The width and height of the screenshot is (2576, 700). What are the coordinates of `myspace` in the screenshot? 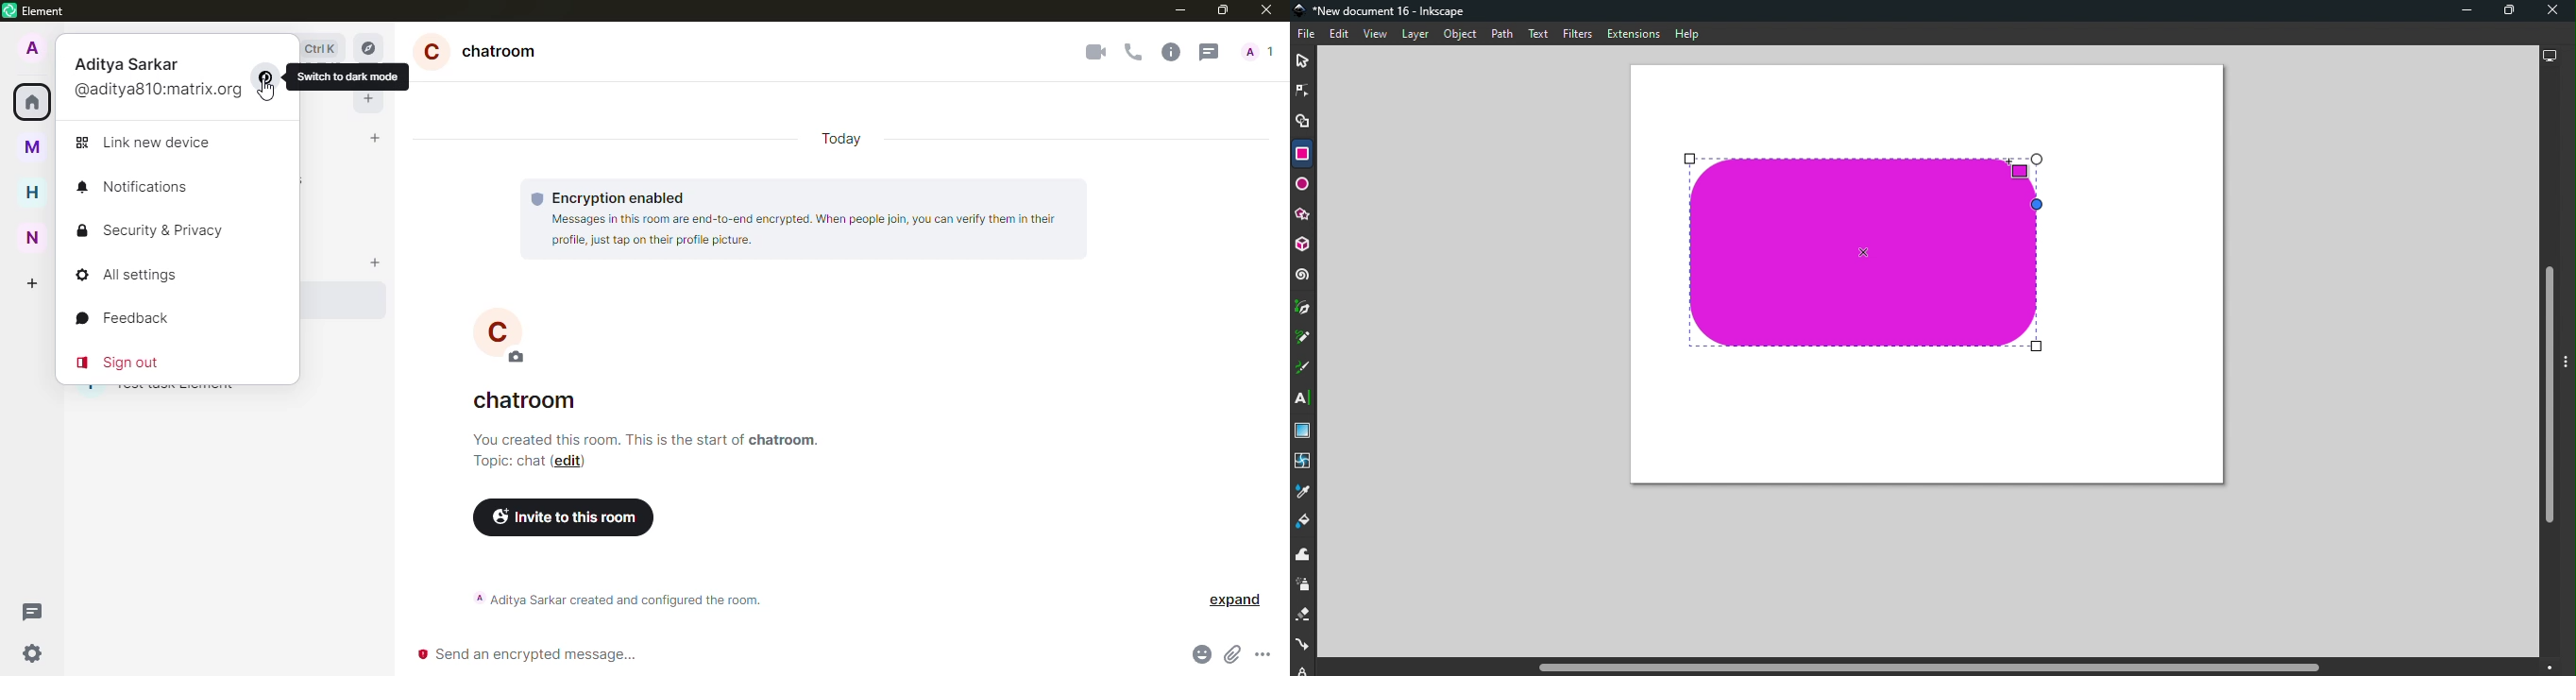 It's located at (31, 143).